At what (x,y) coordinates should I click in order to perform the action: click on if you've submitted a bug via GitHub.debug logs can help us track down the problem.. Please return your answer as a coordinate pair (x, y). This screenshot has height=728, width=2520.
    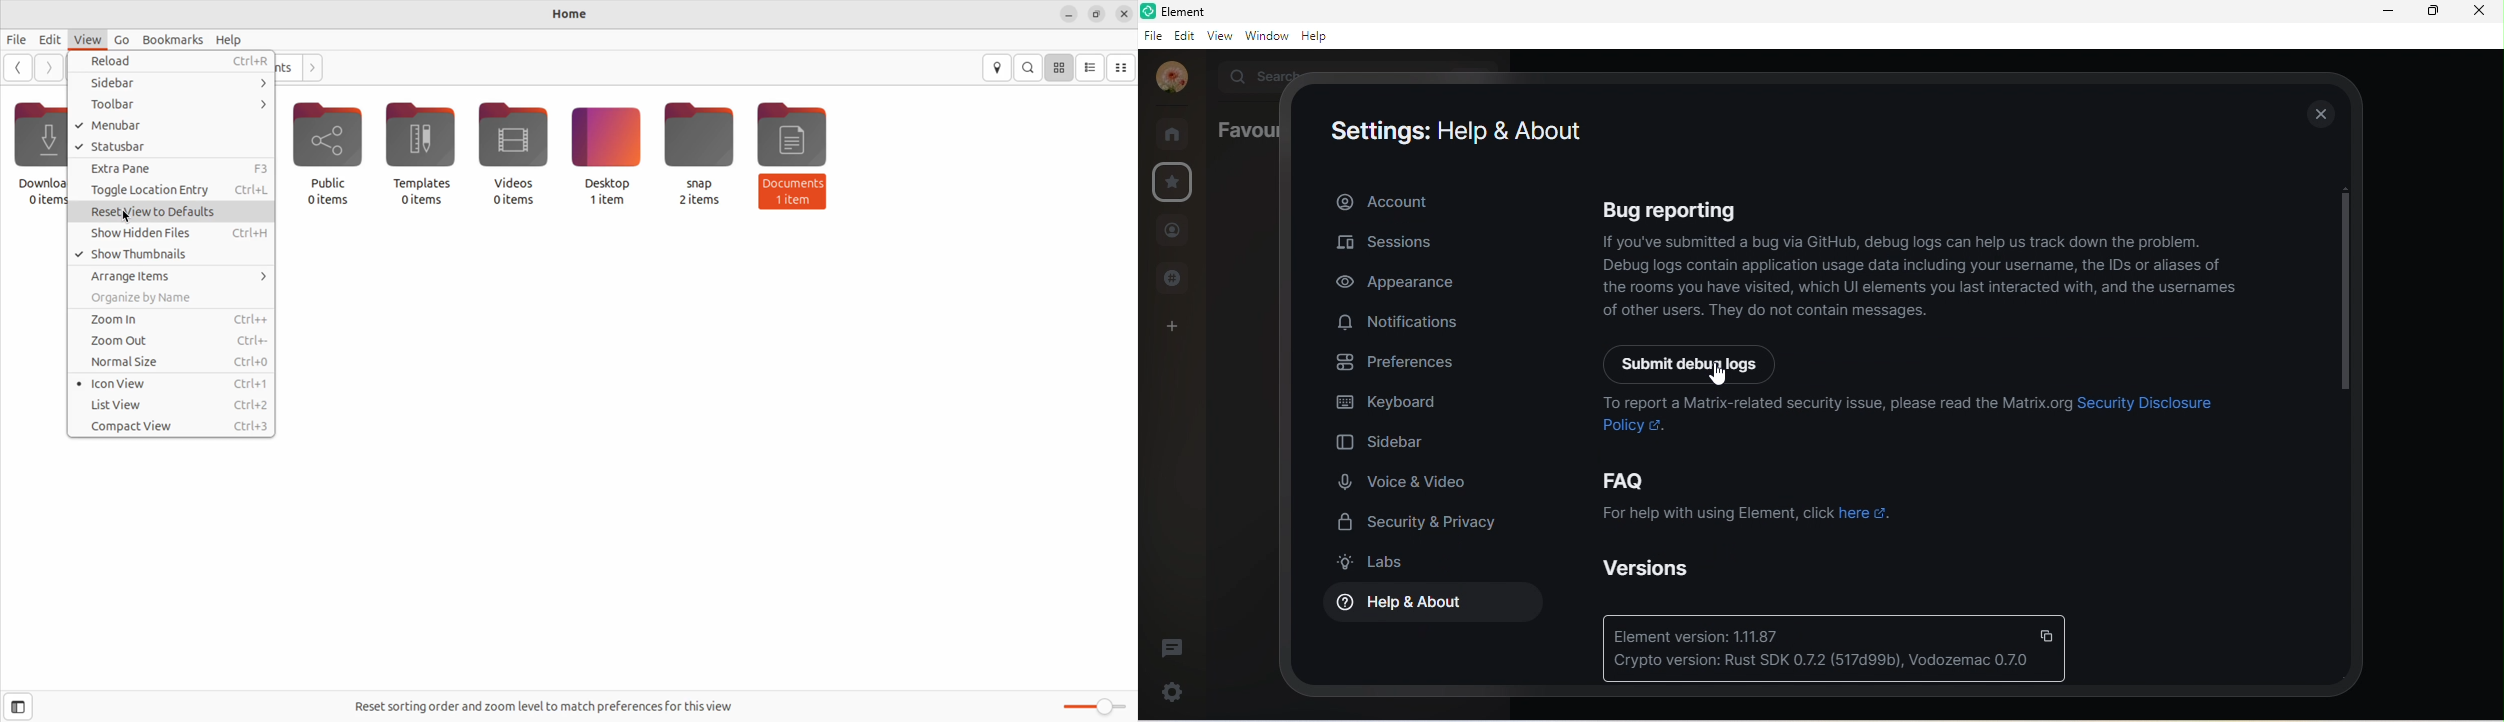
    Looking at the image, I should click on (1908, 242).